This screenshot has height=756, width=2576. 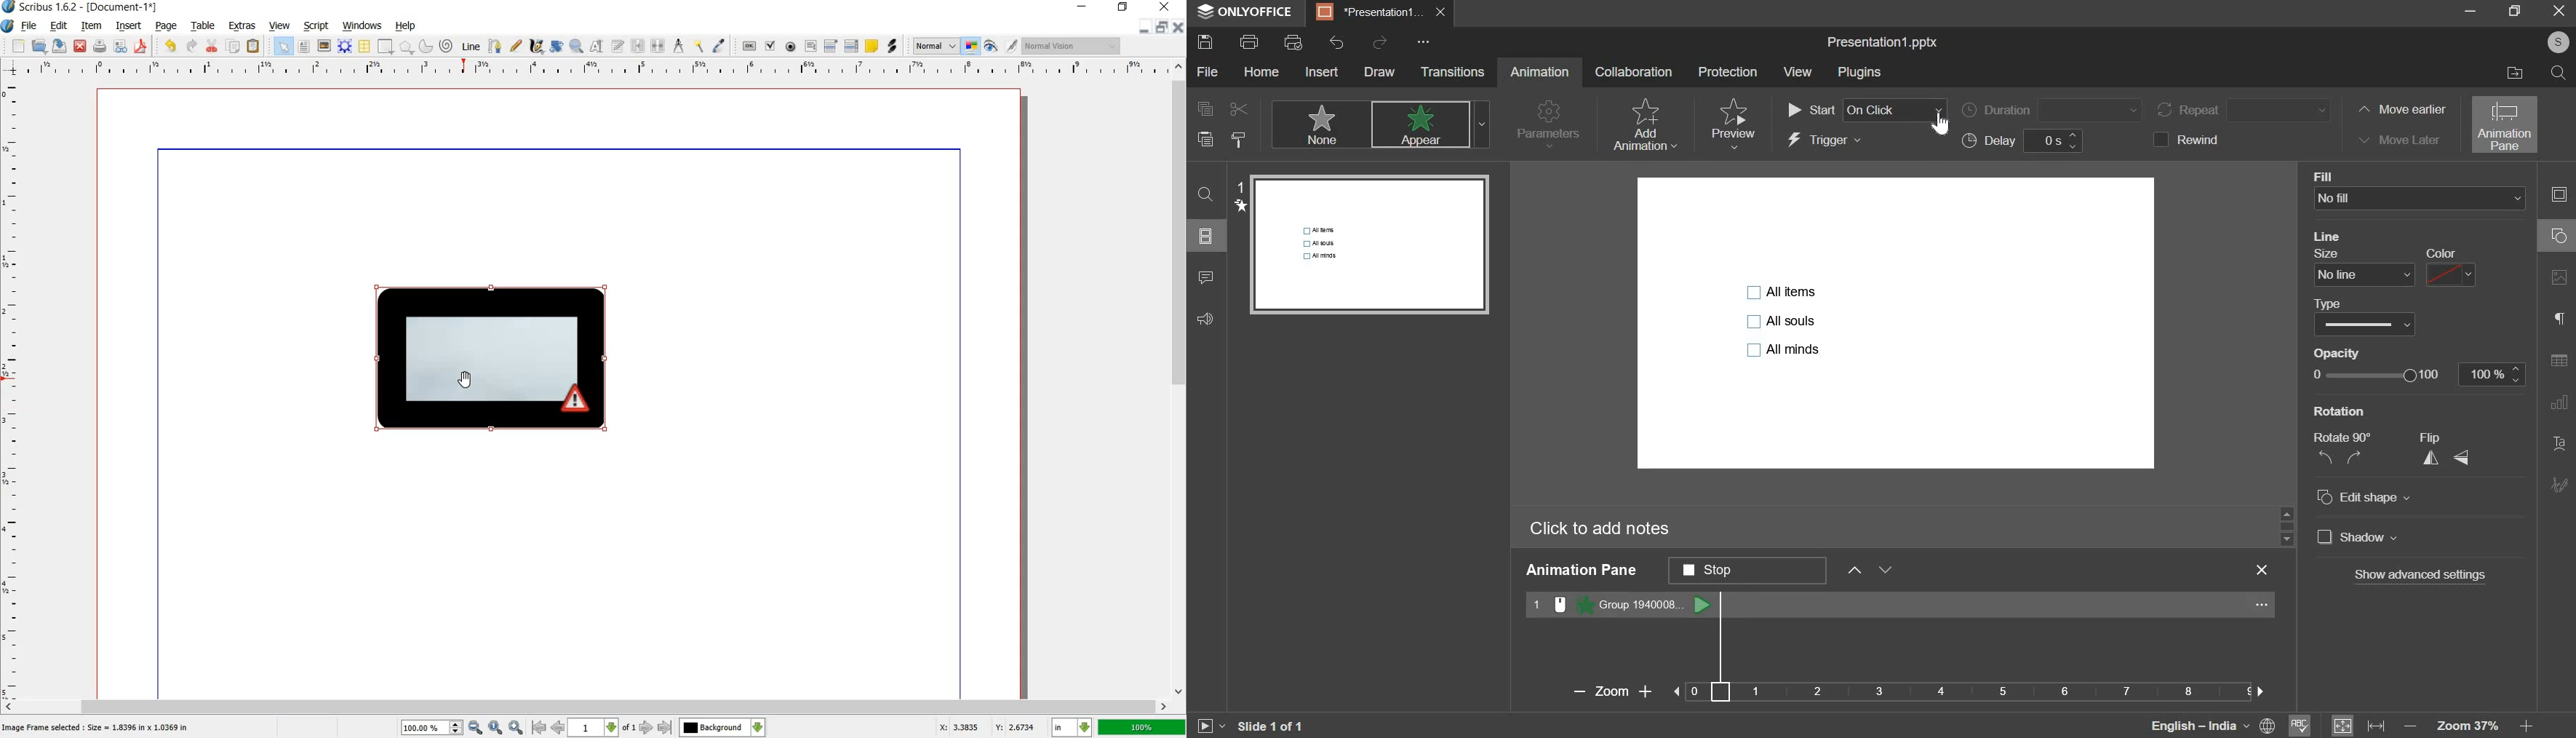 What do you see at coordinates (2365, 275) in the screenshot?
I see `line size` at bounding box center [2365, 275].